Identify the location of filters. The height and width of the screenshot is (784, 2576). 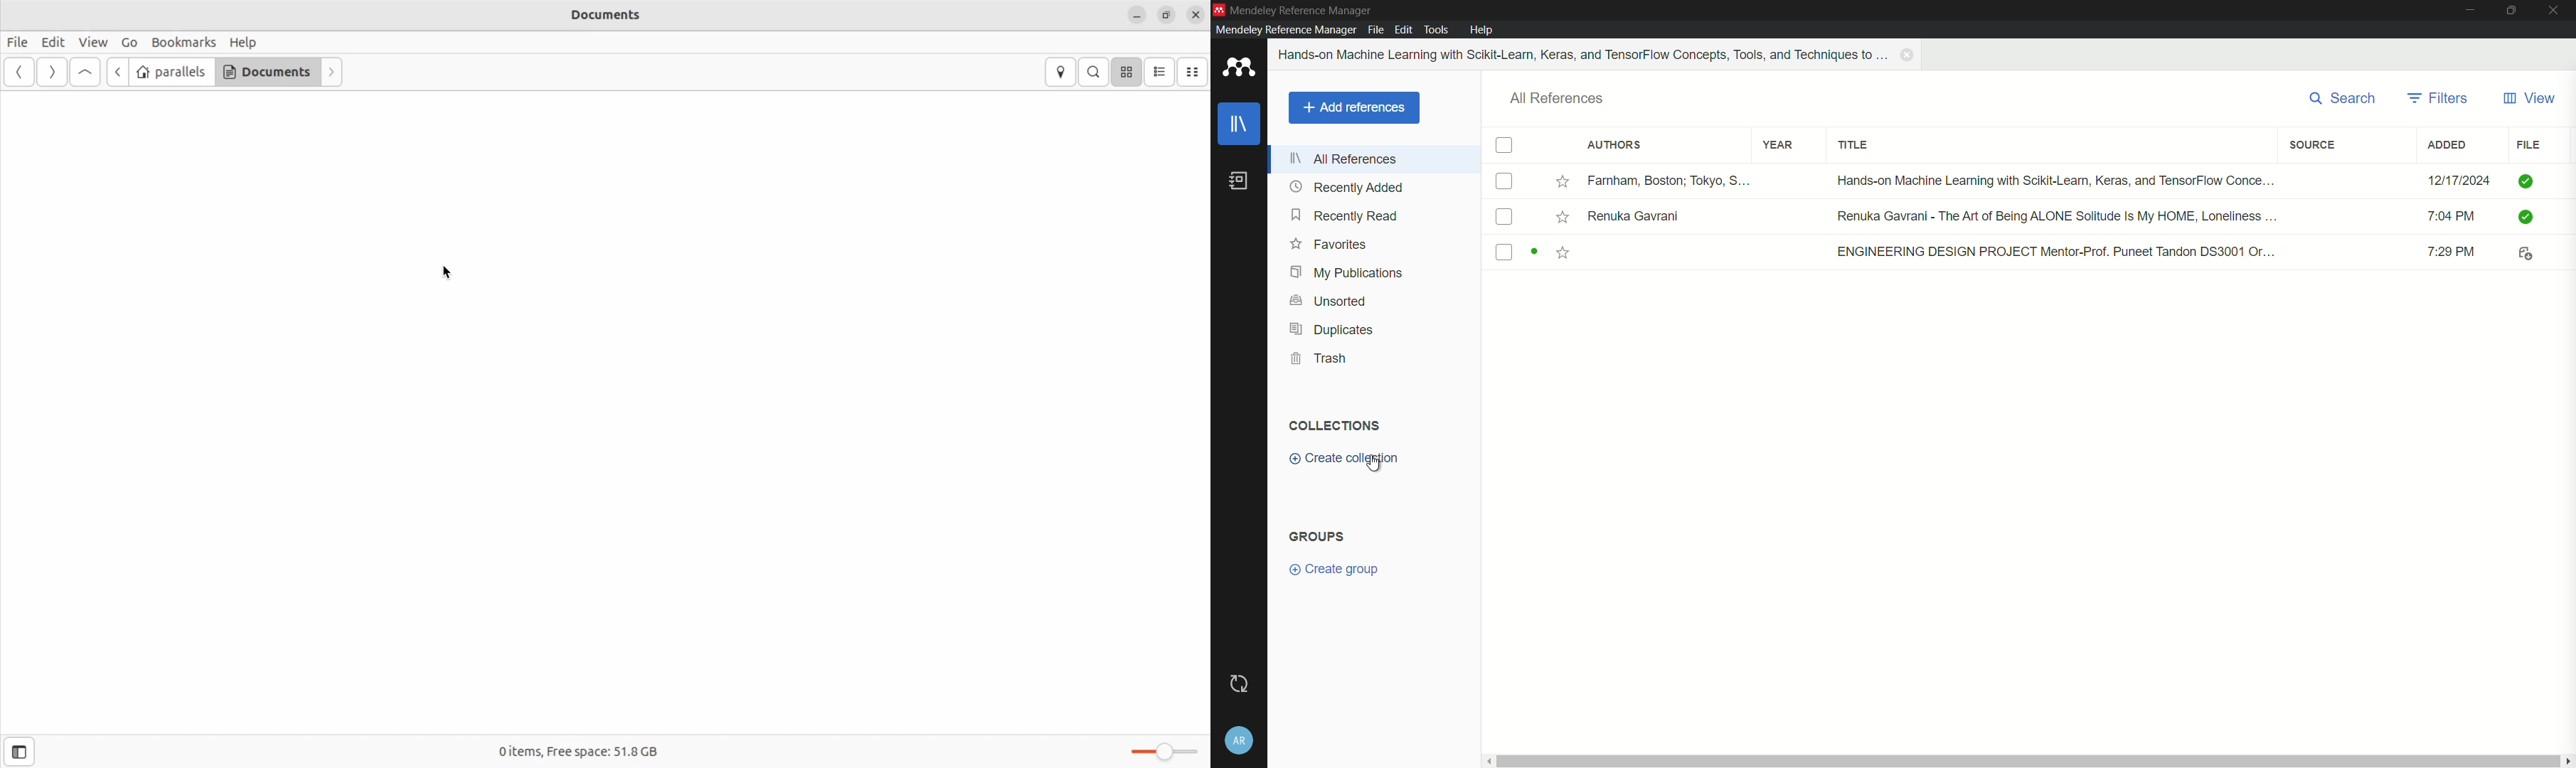
(2437, 99).